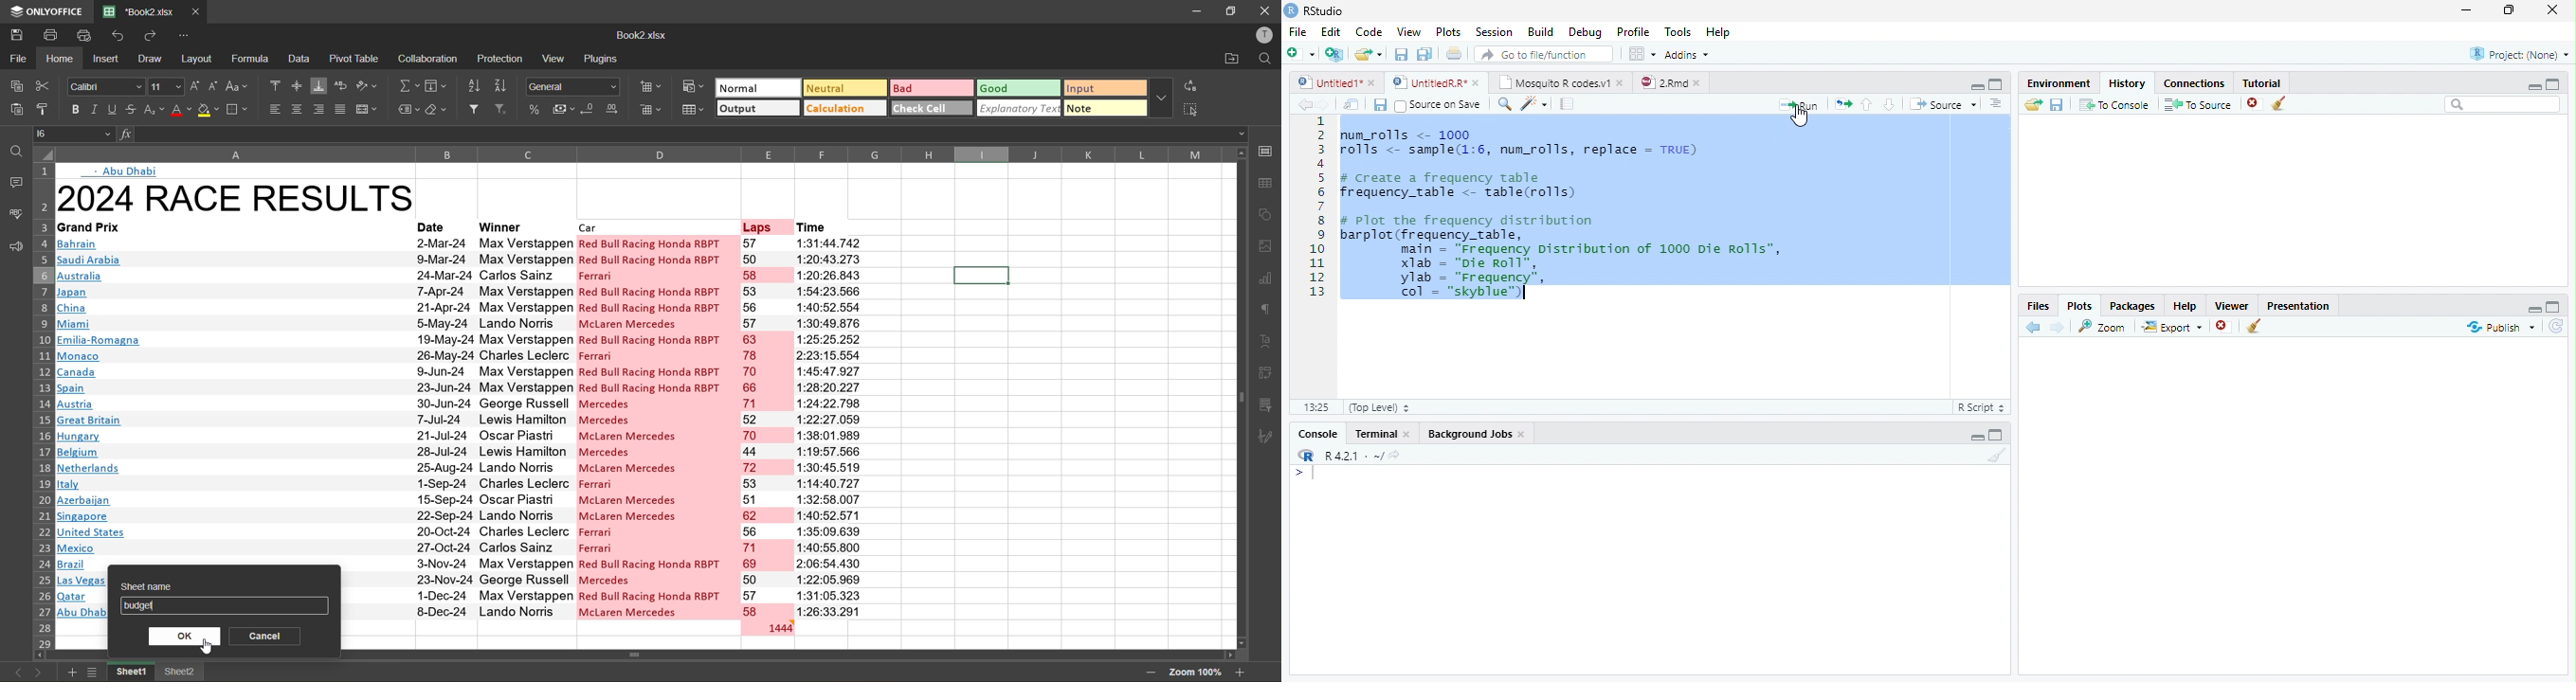 This screenshot has height=700, width=2576. What do you see at coordinates (1263, 37) in the screenshot?
I see `profile` at bounding box center [1263, 37].